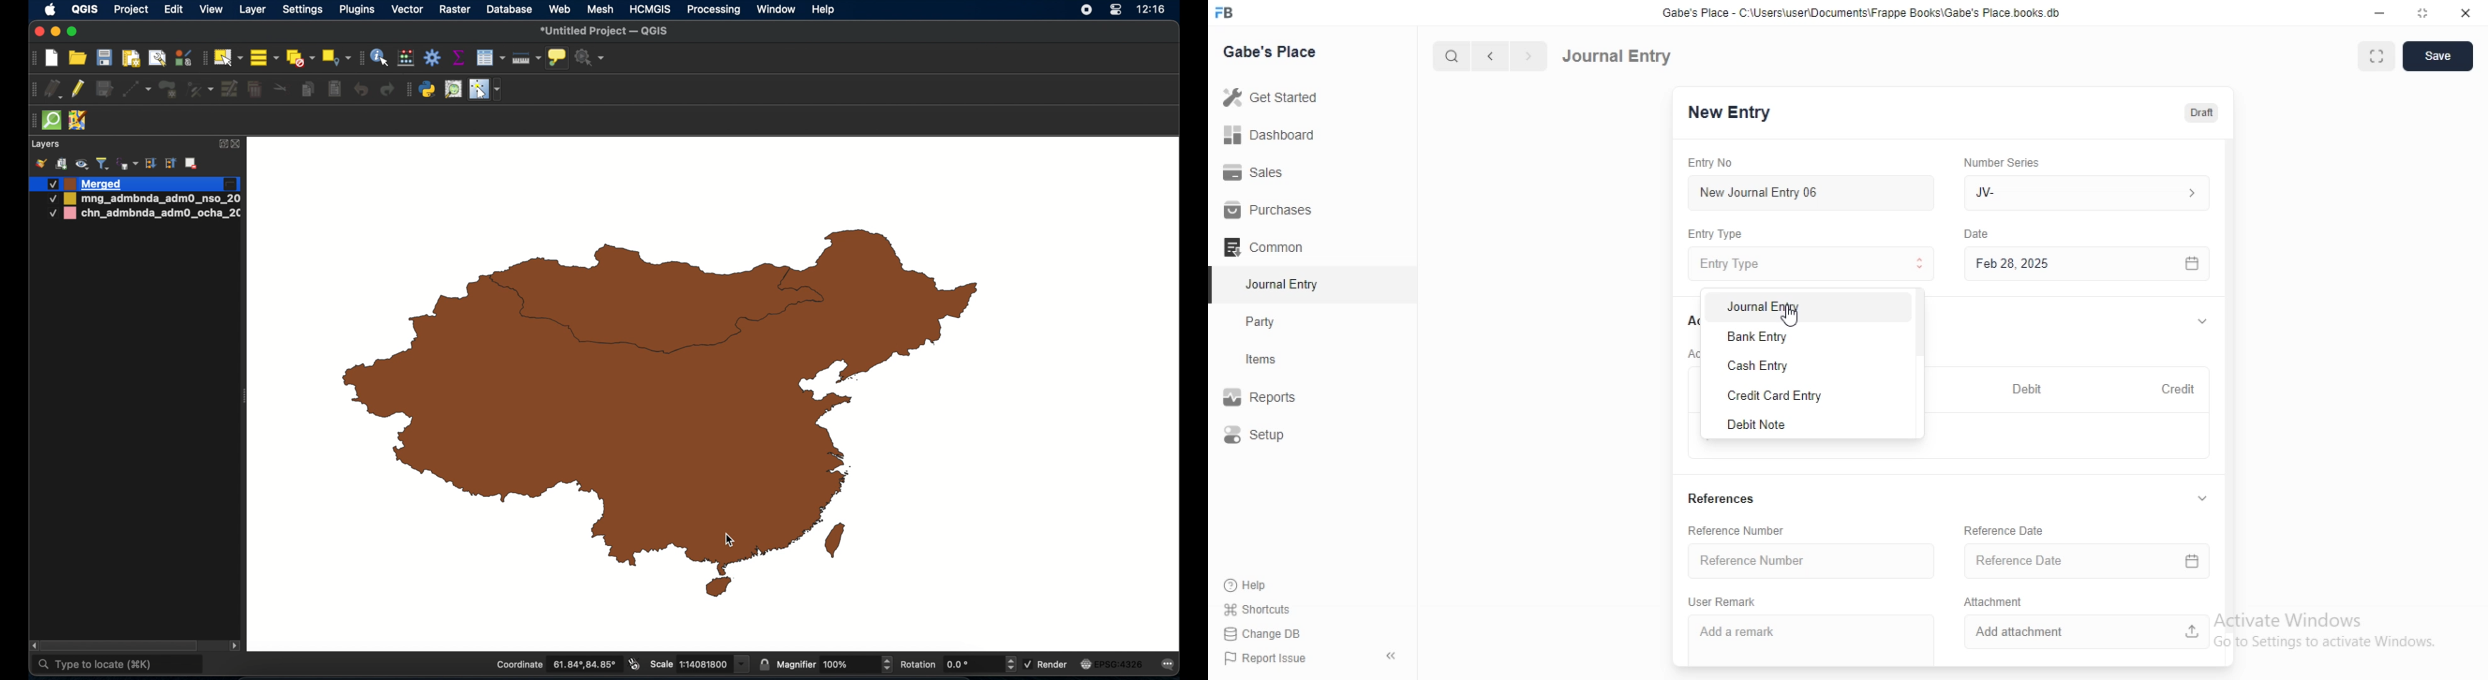 The image size is (2492, 700). What do you see at coordinates (2203, 498) in the screenshot?
I see `collapse` at bounding box center [2203, 498].